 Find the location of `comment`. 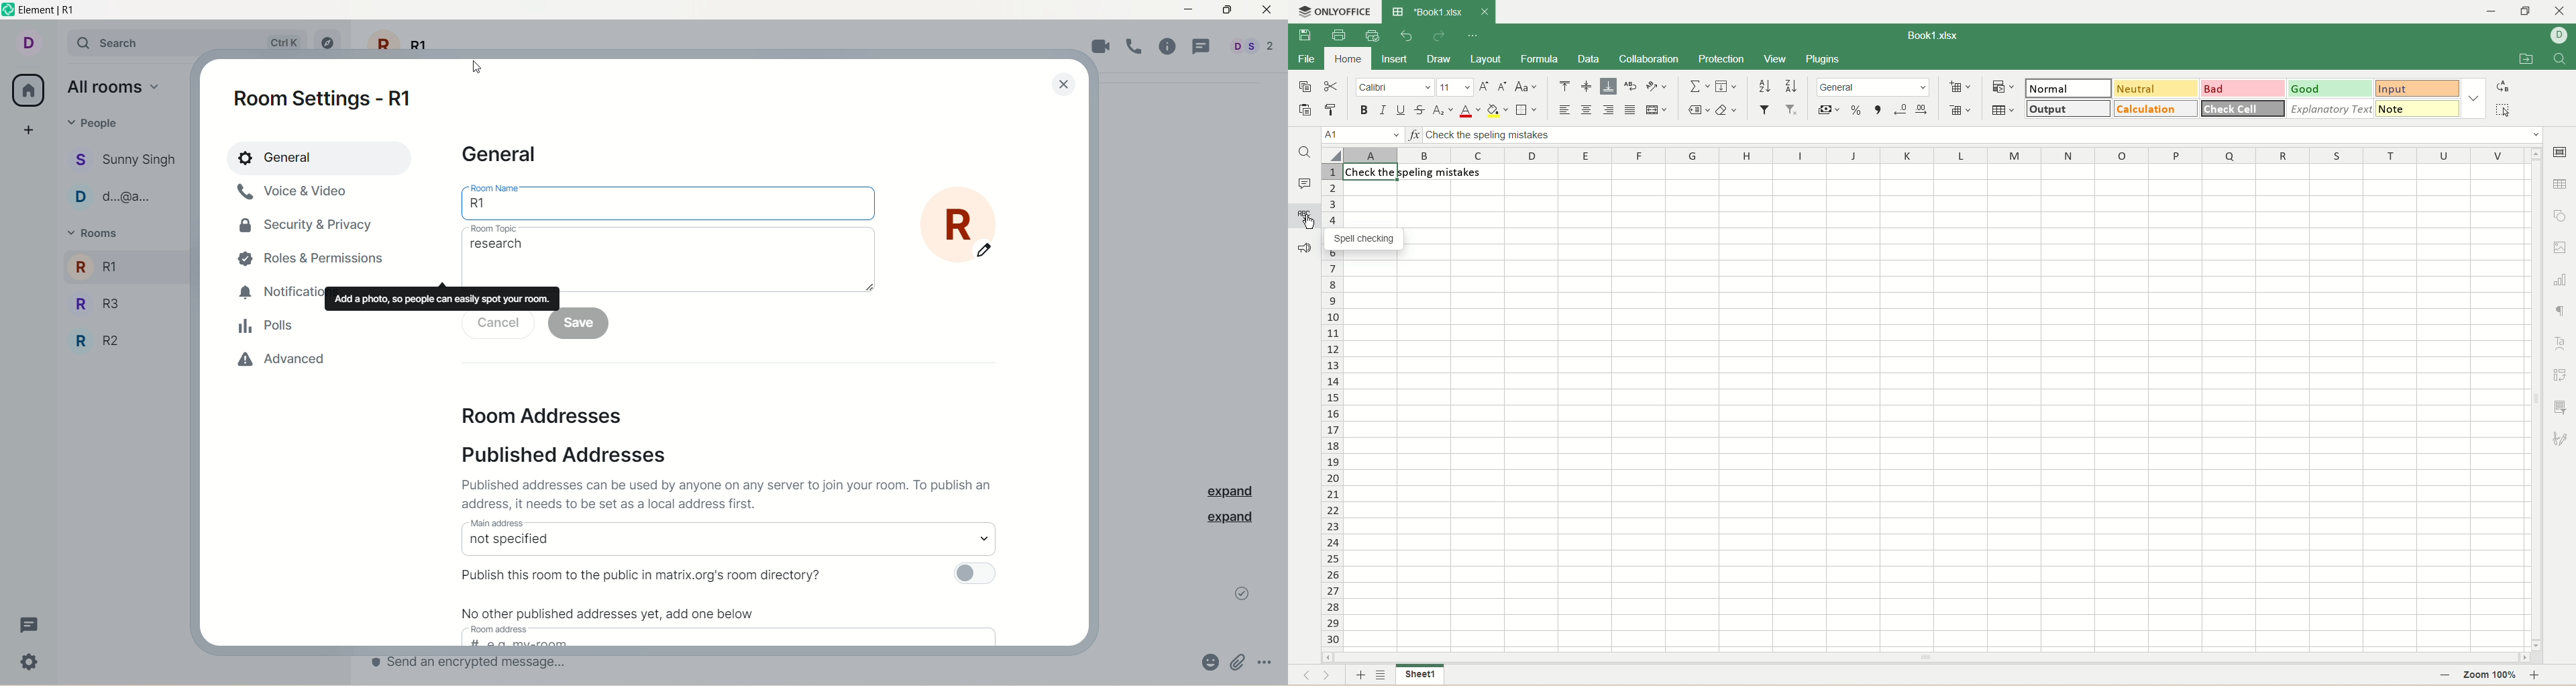

comment is located at coordinates (1305, 184).